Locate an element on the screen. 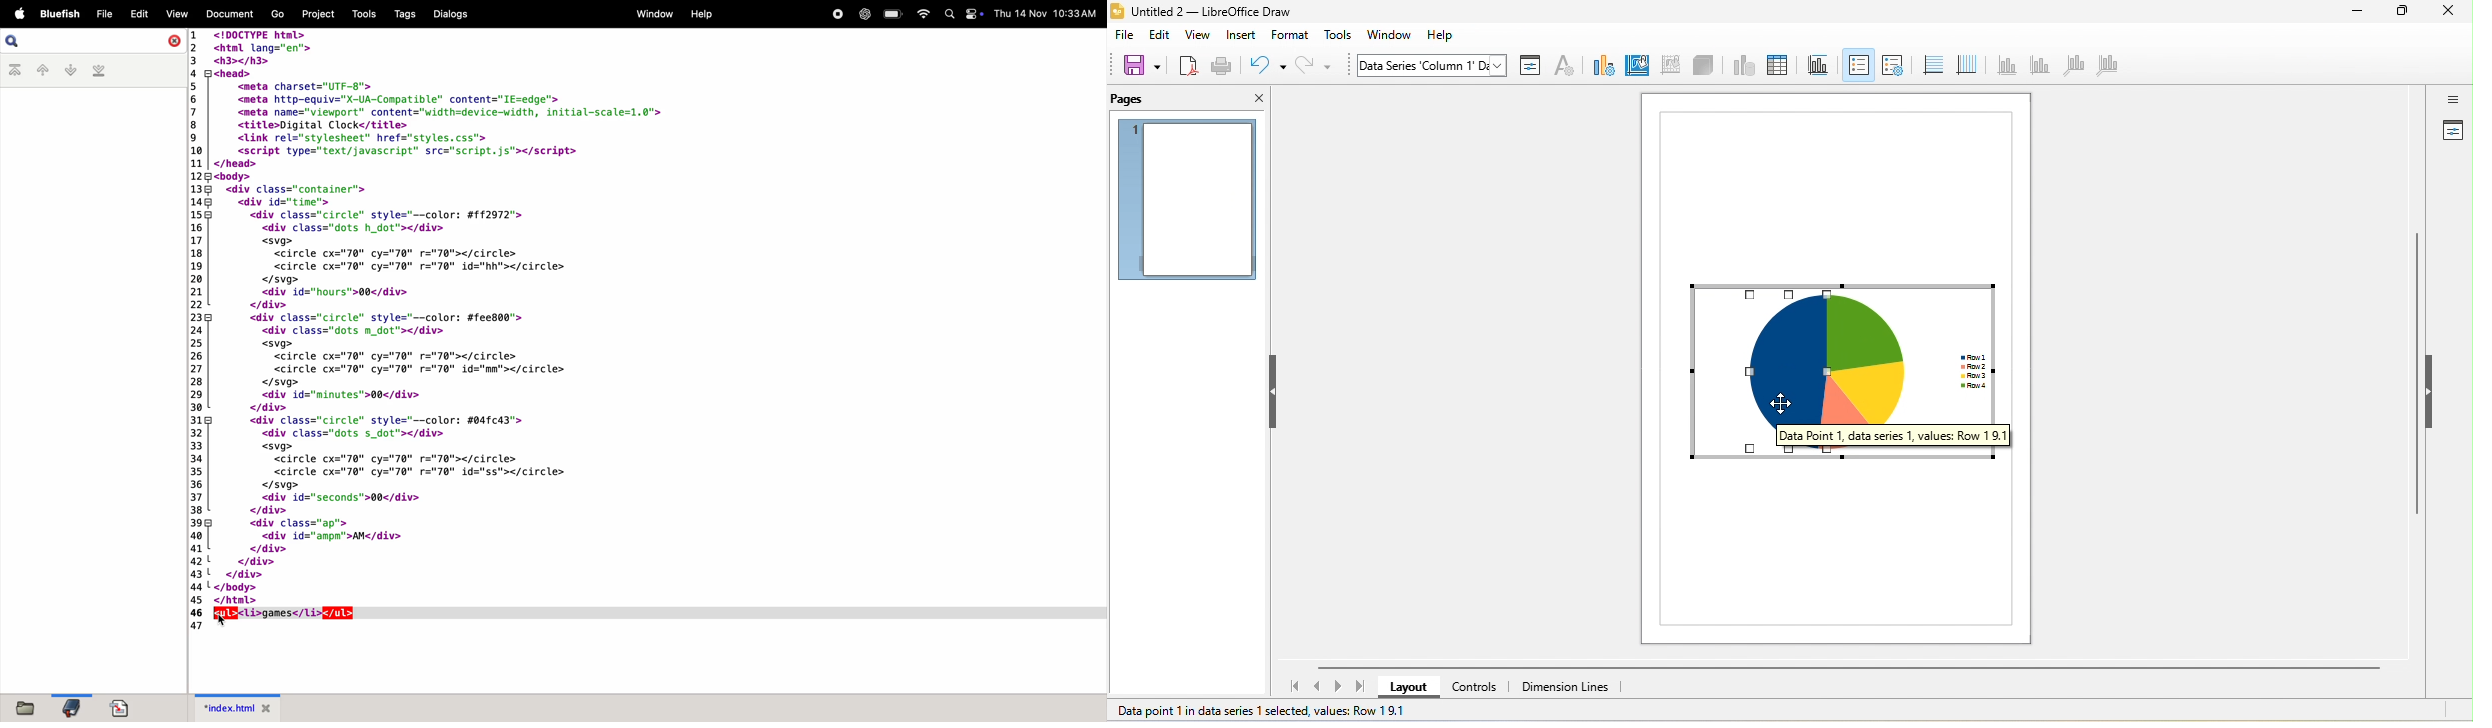  3D view is located at coordinates (1705, 66).